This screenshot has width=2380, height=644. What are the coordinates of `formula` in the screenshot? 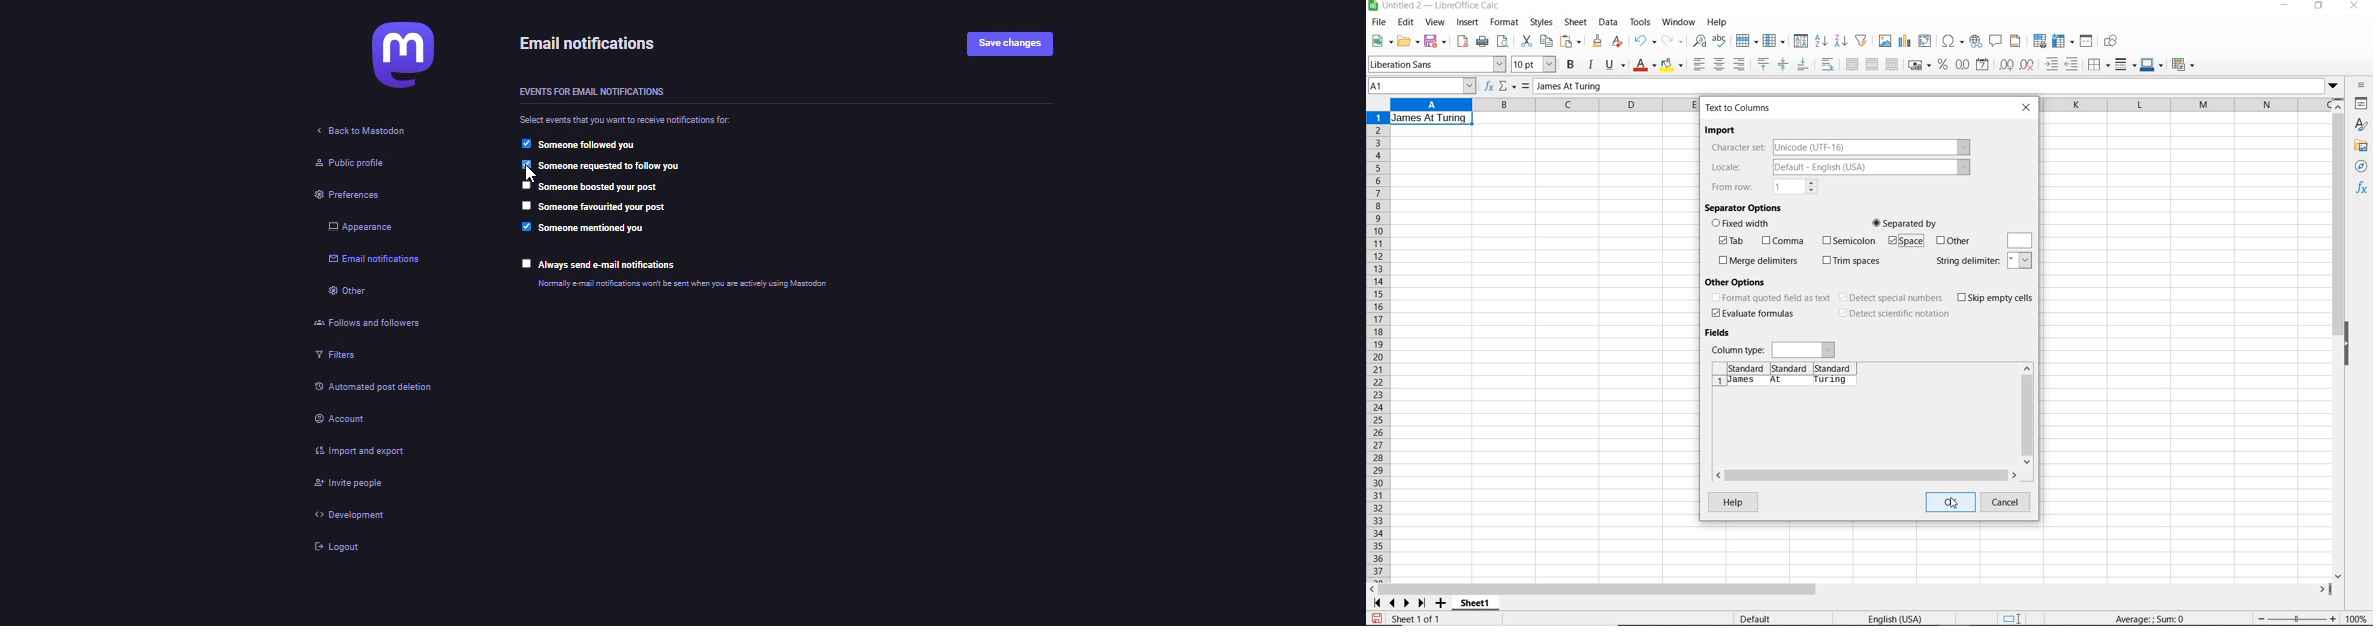 It's located at (2167, 619).